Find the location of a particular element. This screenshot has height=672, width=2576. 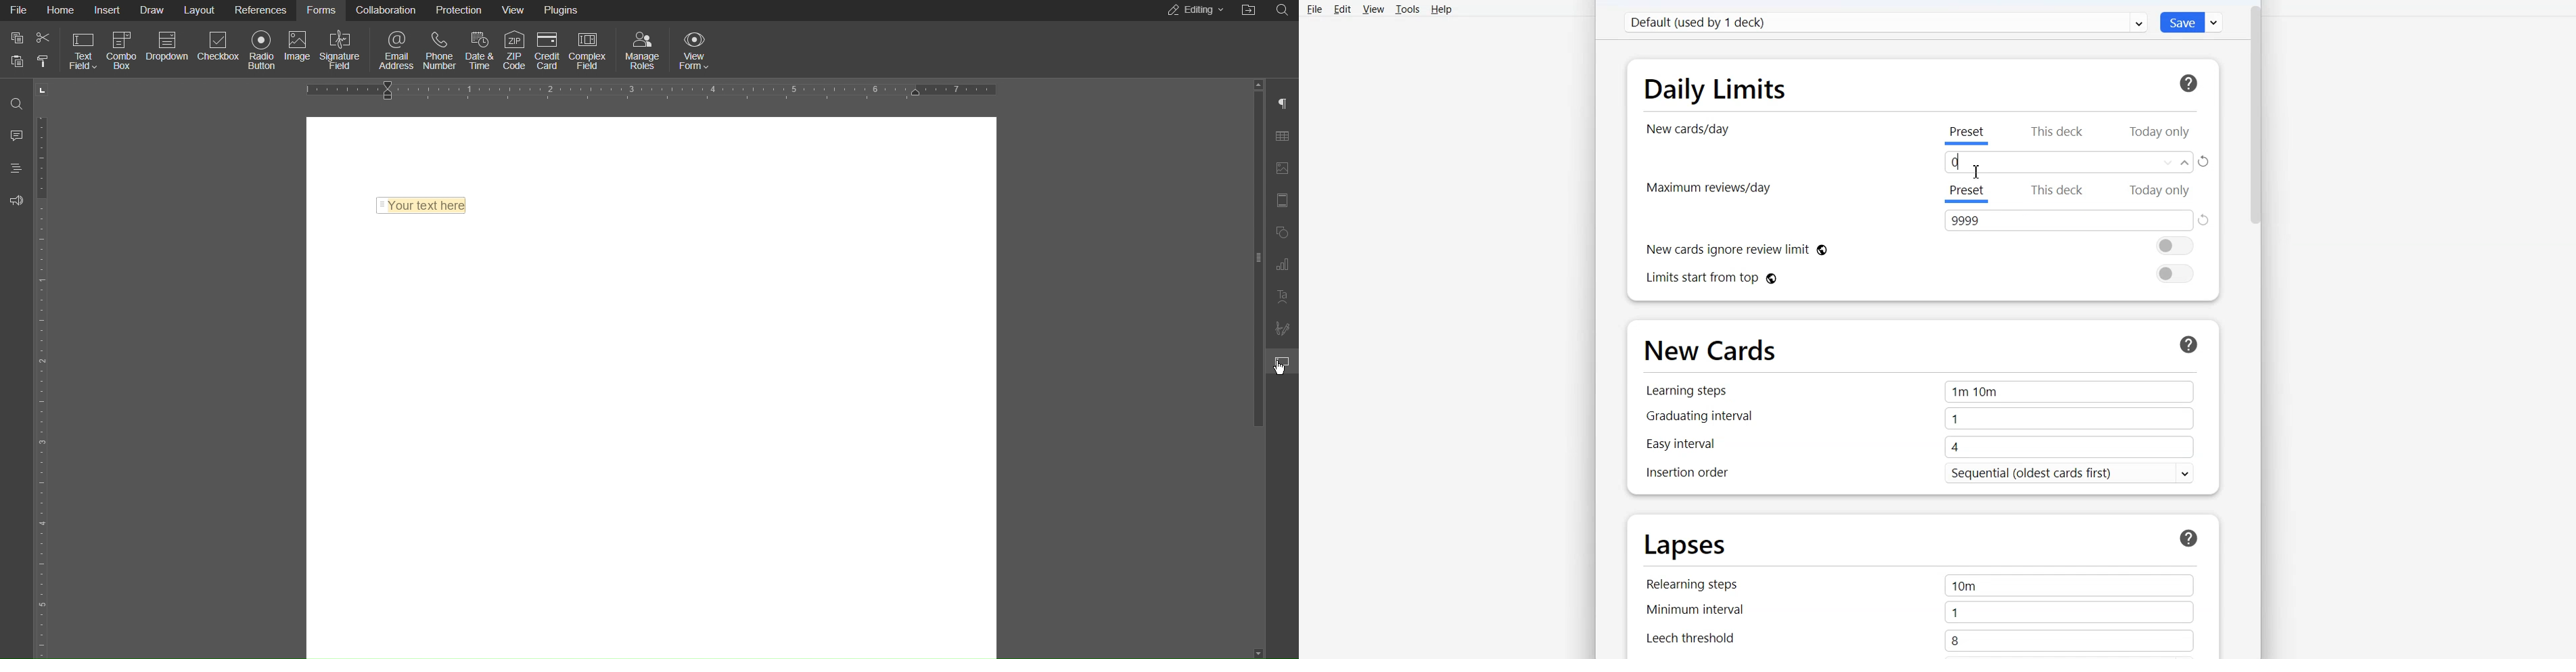

Today only is located at coordinates (2162, 190).